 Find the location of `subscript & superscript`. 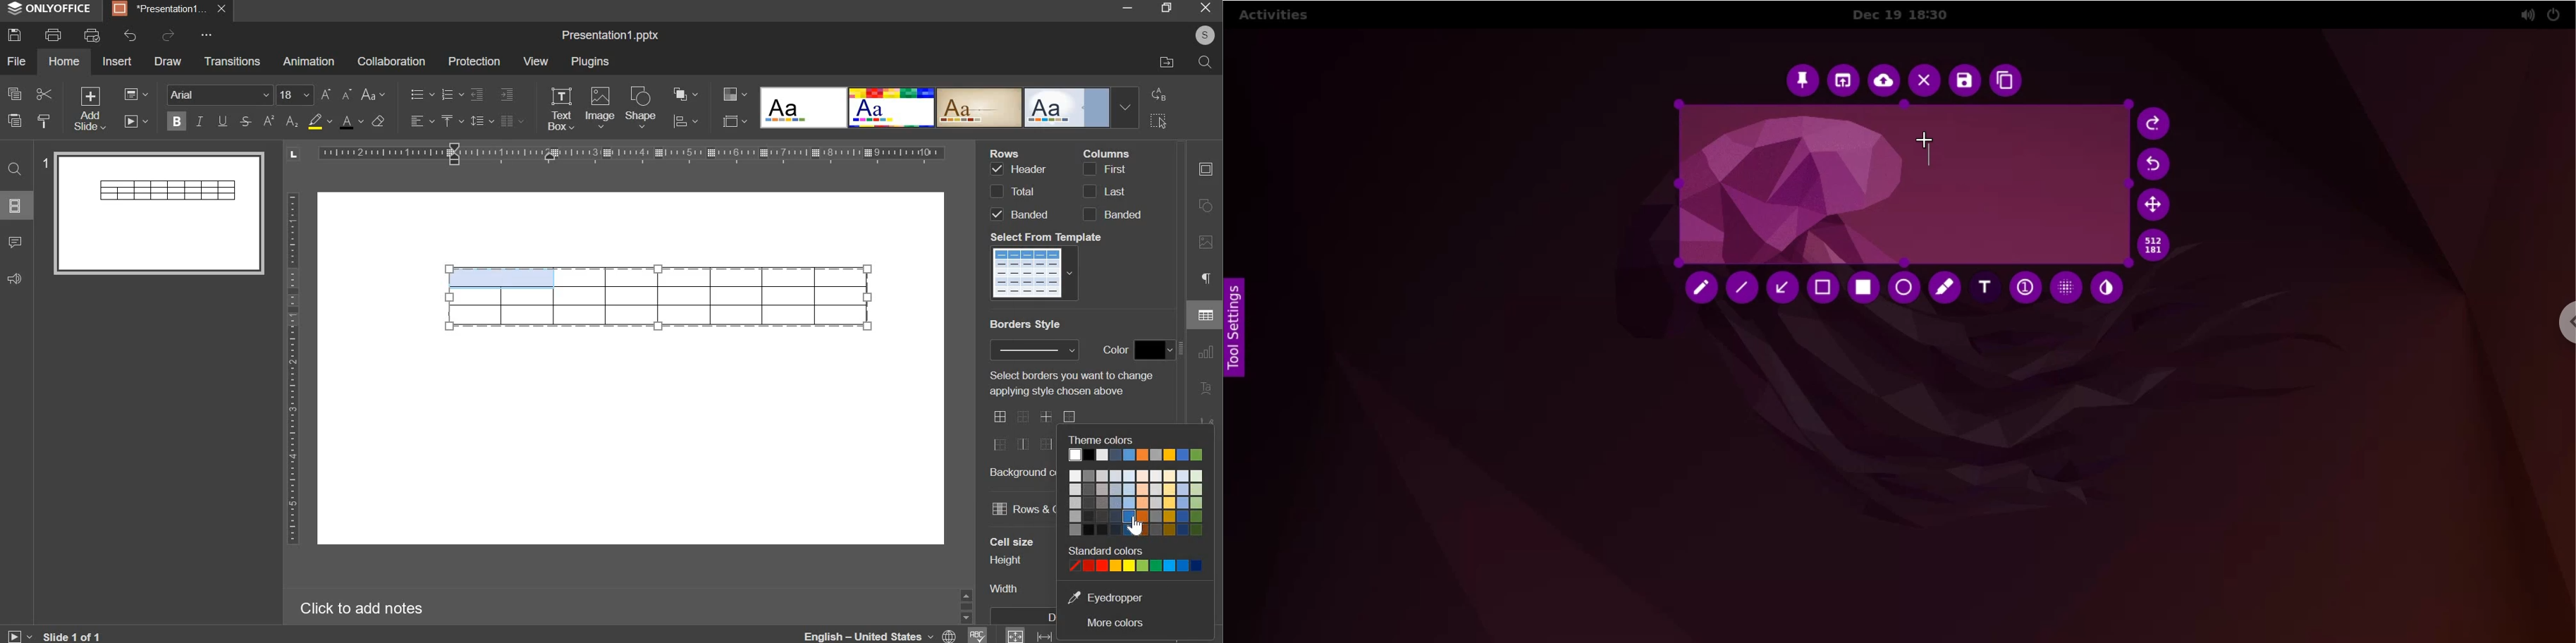

subscript & superscript is located at coordinates (280, 120).